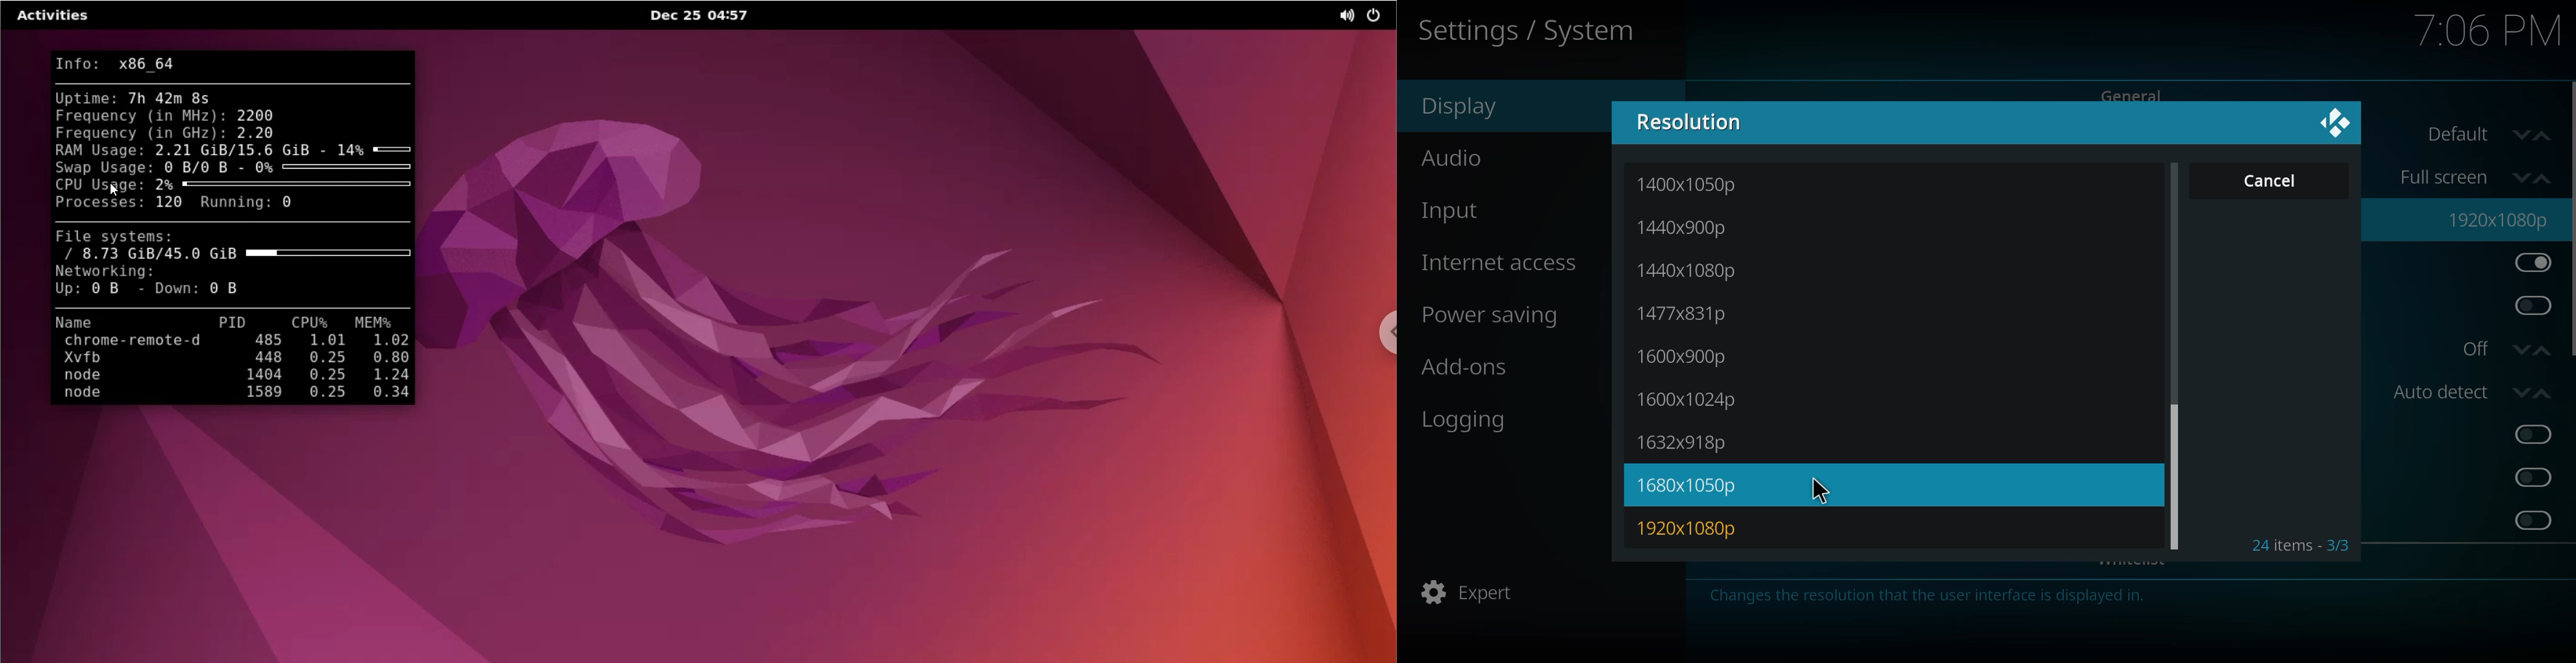 Image resolution: width=2576 pixels, height=672 pixels. Describe the element at coordinates (1690, 185) in the screenshot. I see `1400` at that location.